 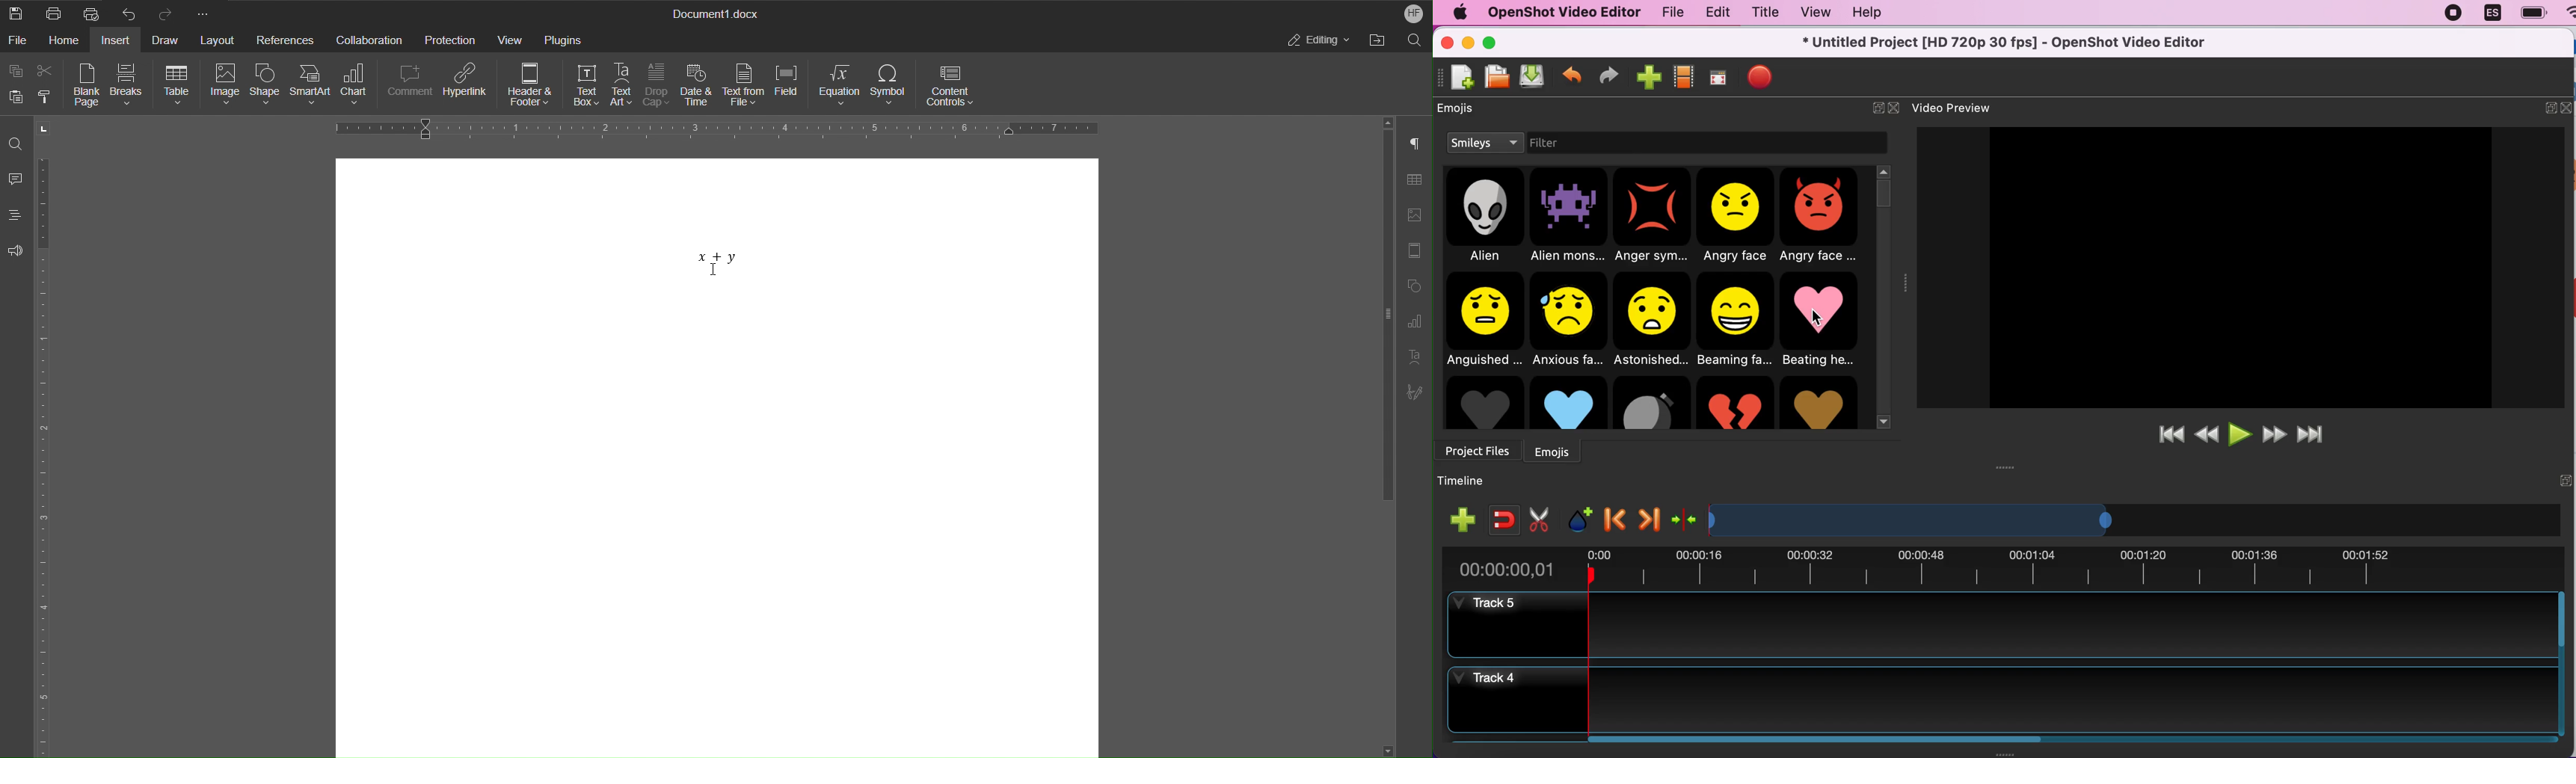 What do you see at coordinates (659, 87) in the screenshot?
I see `Drop Cap` at bounding box center [659, 87].